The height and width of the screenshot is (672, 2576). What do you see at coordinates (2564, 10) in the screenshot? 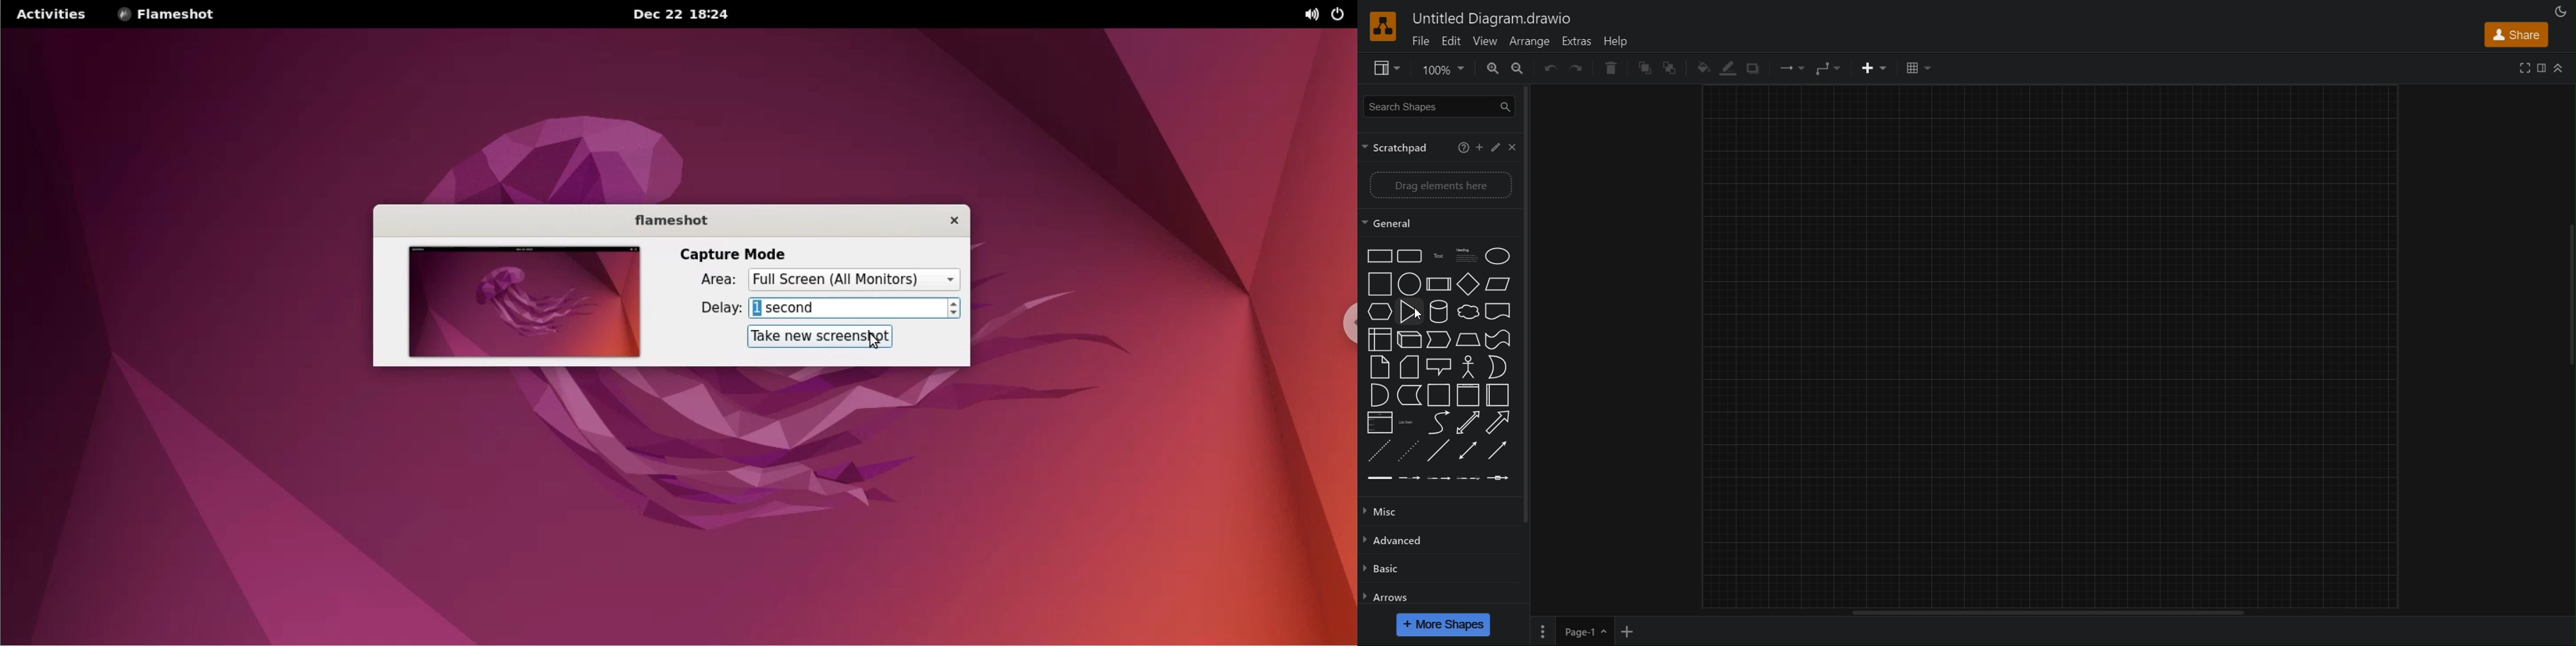
I see `Appearance` at bounding box center [2564, 10].